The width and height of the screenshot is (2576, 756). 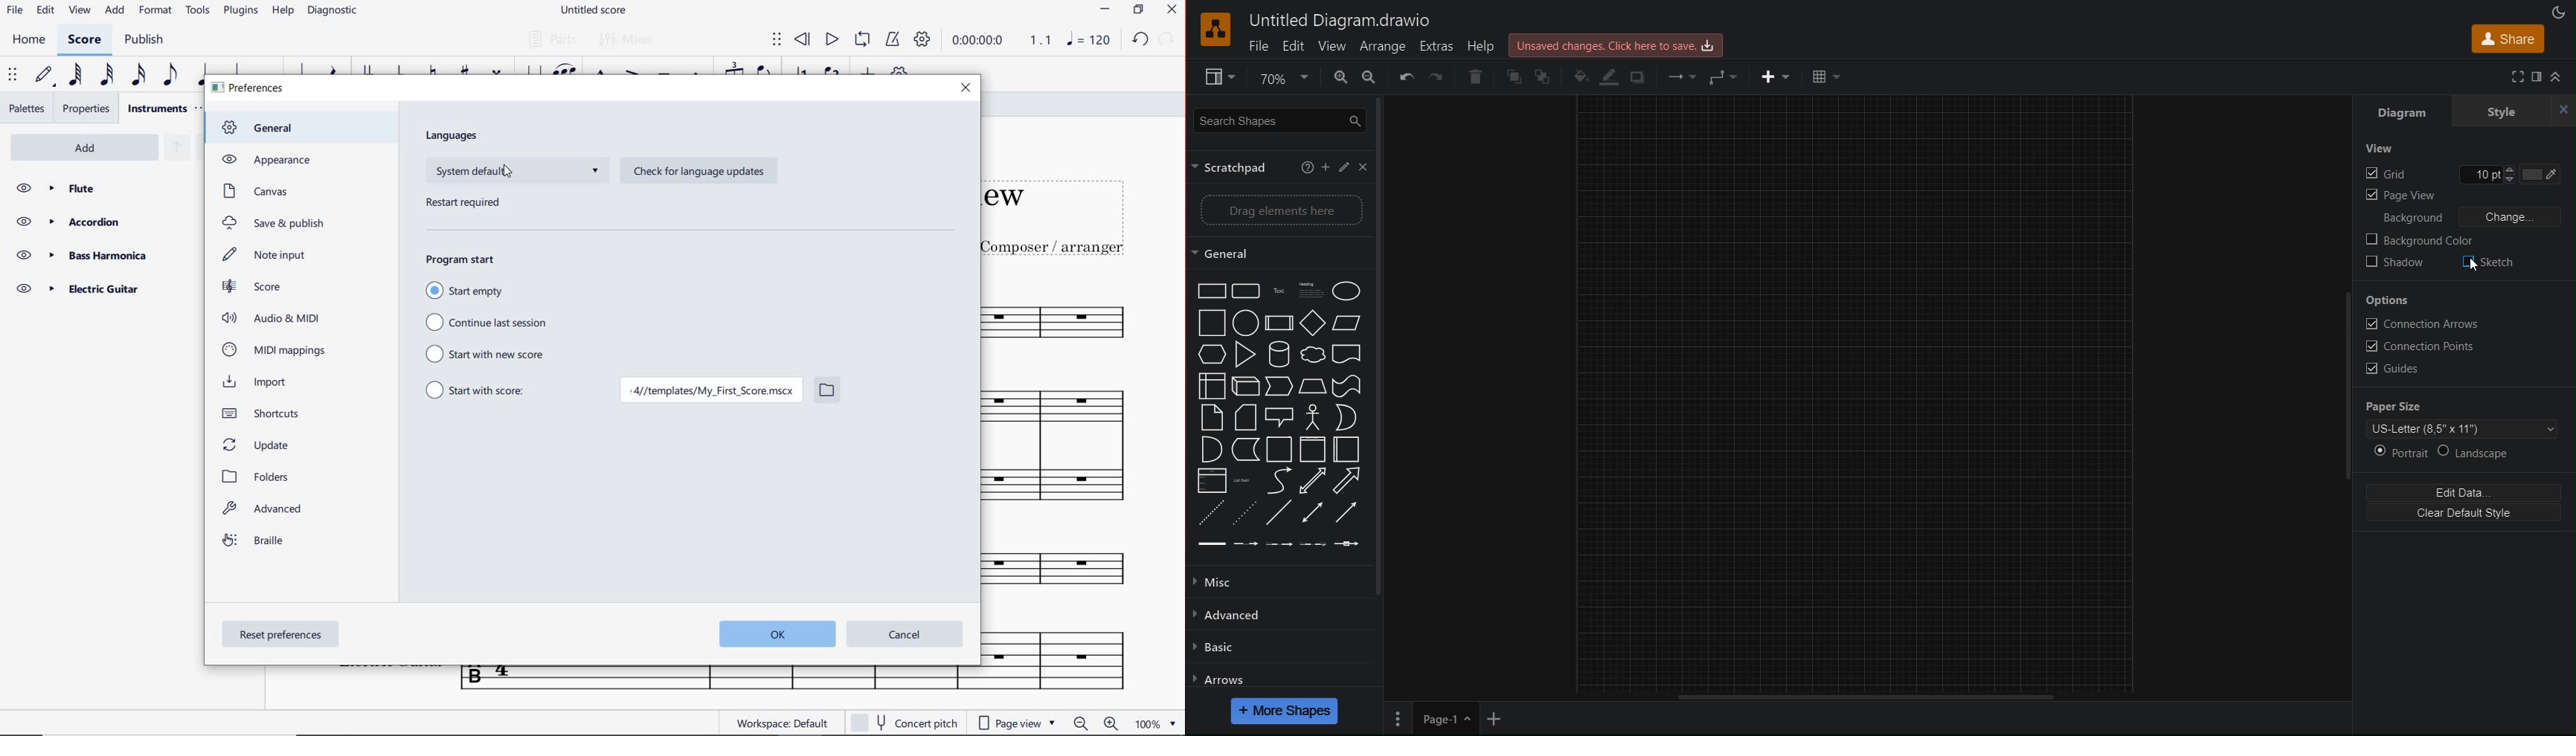 I want to click on default (step time), so click(x=44, y=75).